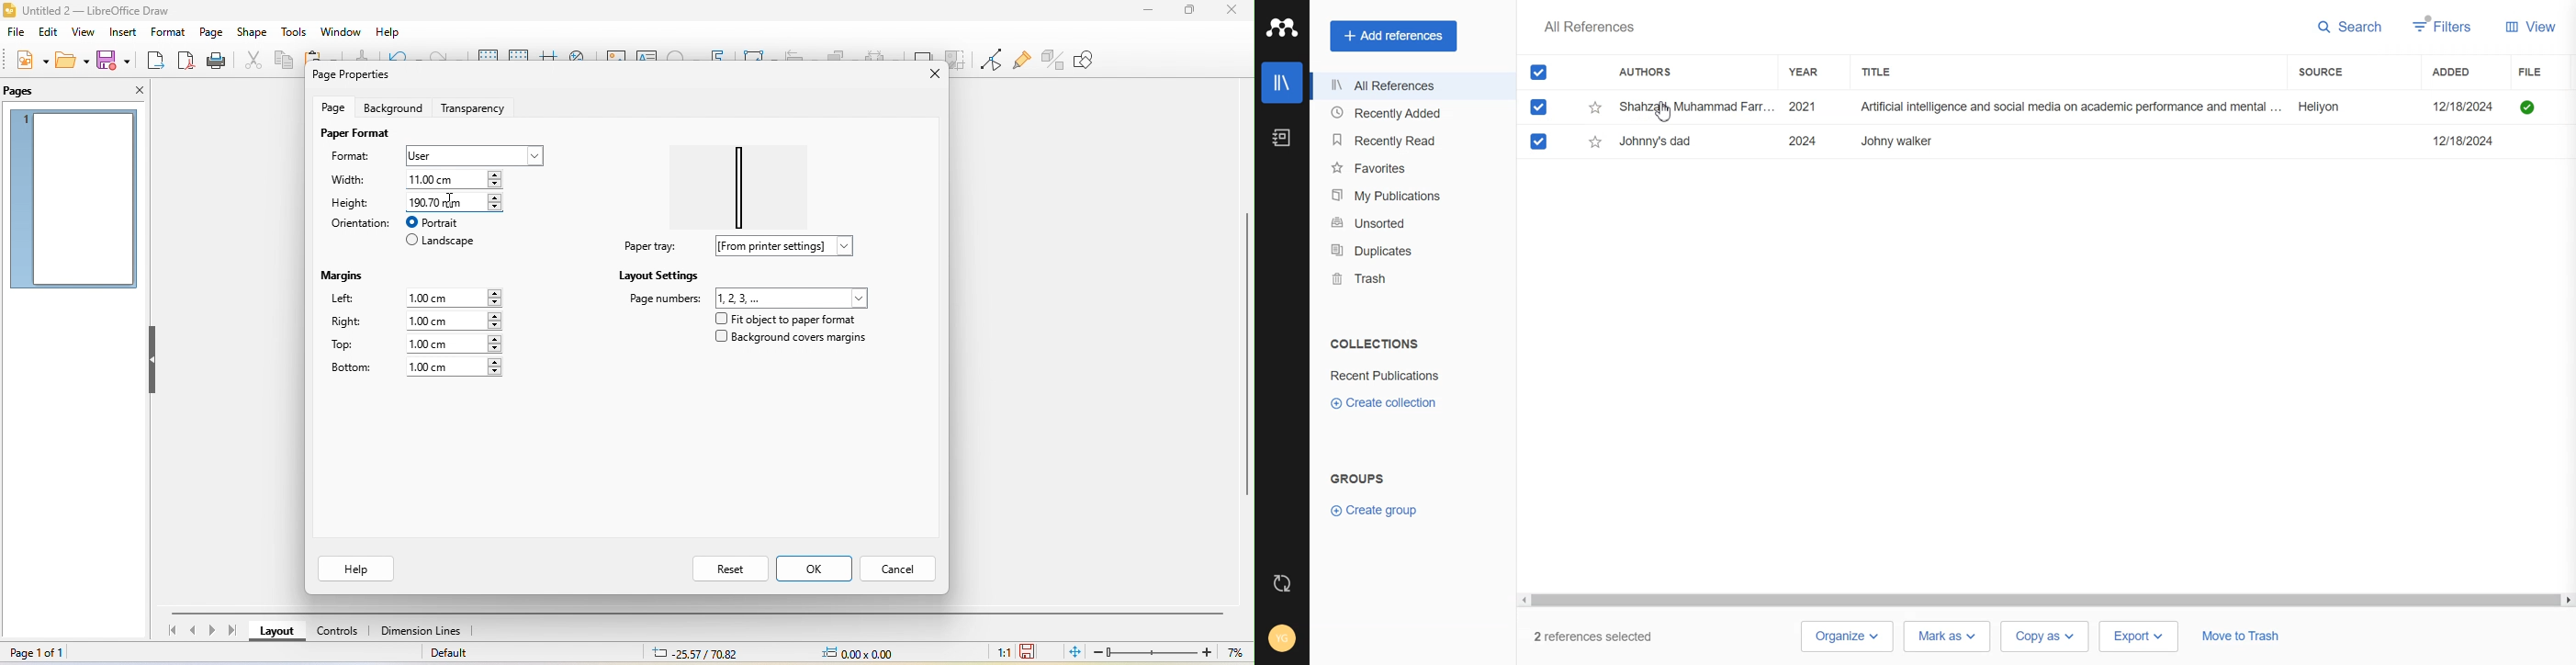 The image size is (2576, 672). What do you see at coordinates (121, 33) in the screenshot?
I see `insert` at bounding box center [121, 33].